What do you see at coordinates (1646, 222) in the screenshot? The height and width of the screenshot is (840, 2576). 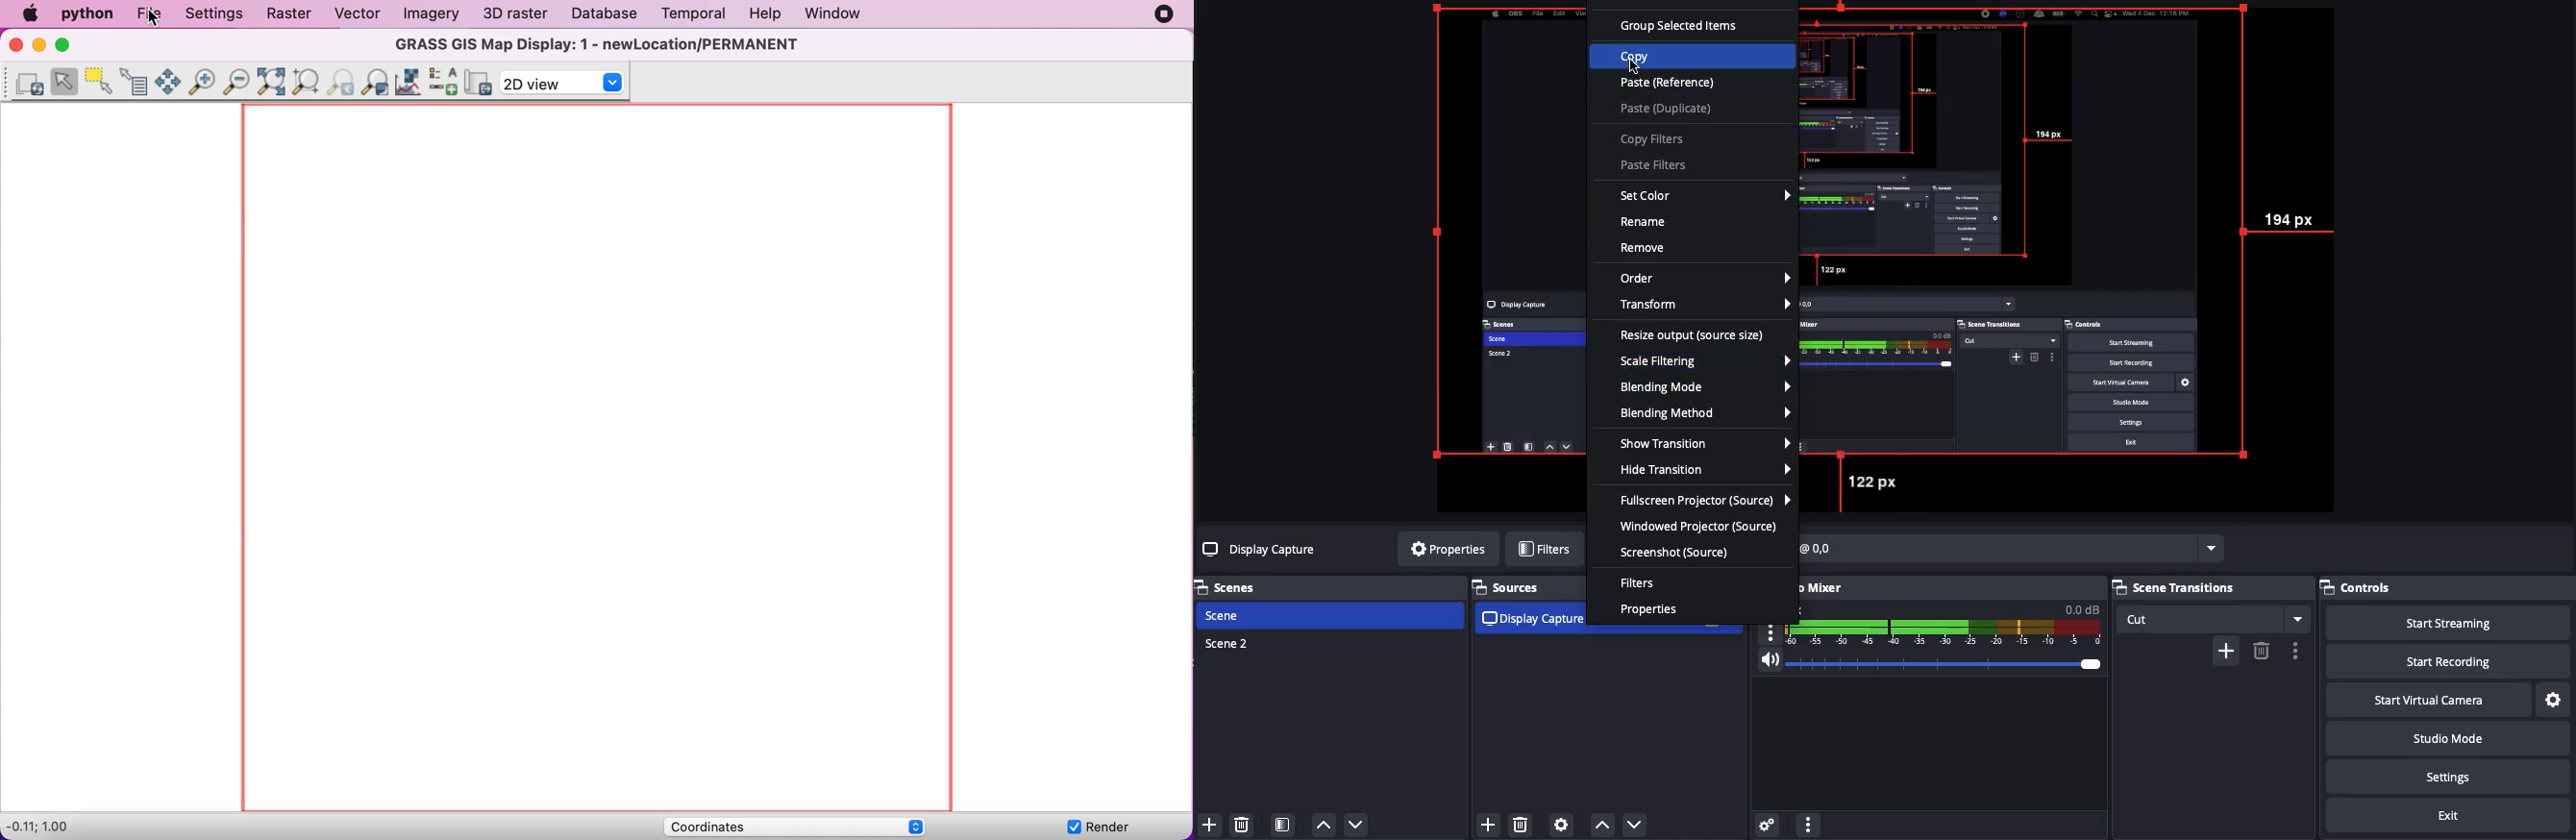 I see `Rename` at bounding box center [1646, 222].